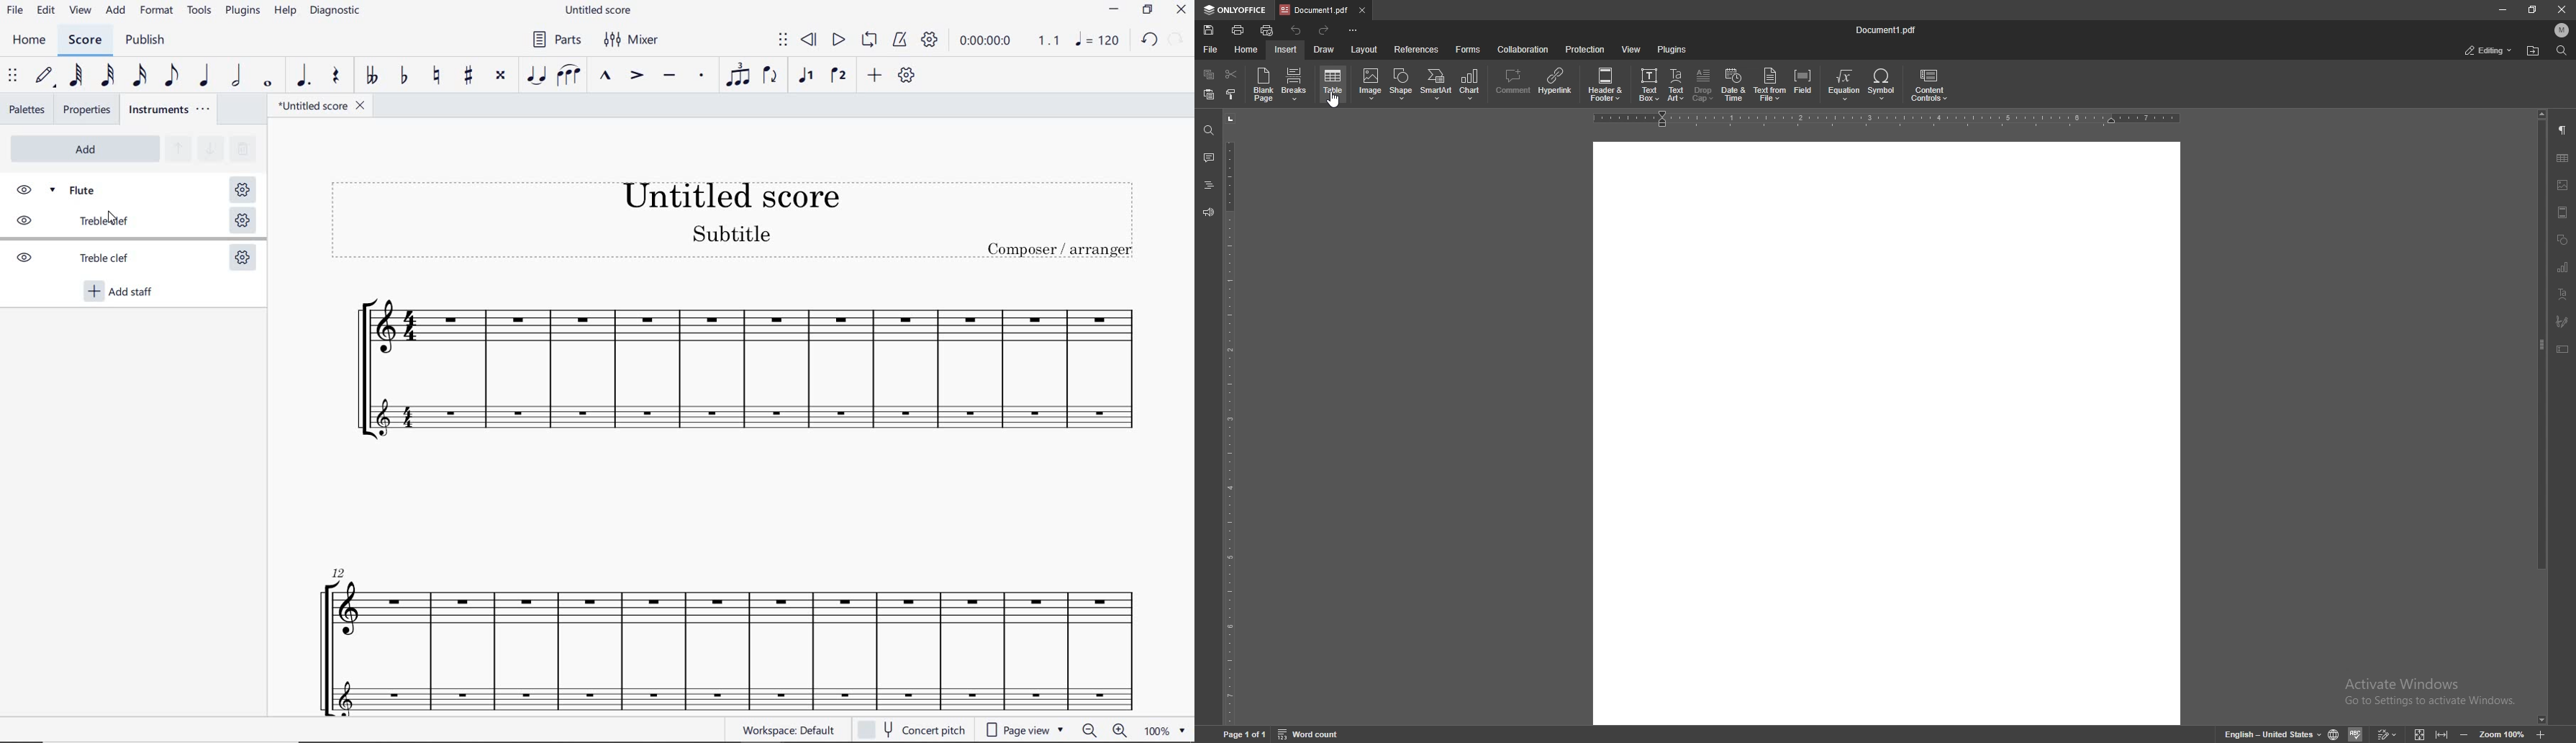  I want to click on ADD, so click(876, 75).